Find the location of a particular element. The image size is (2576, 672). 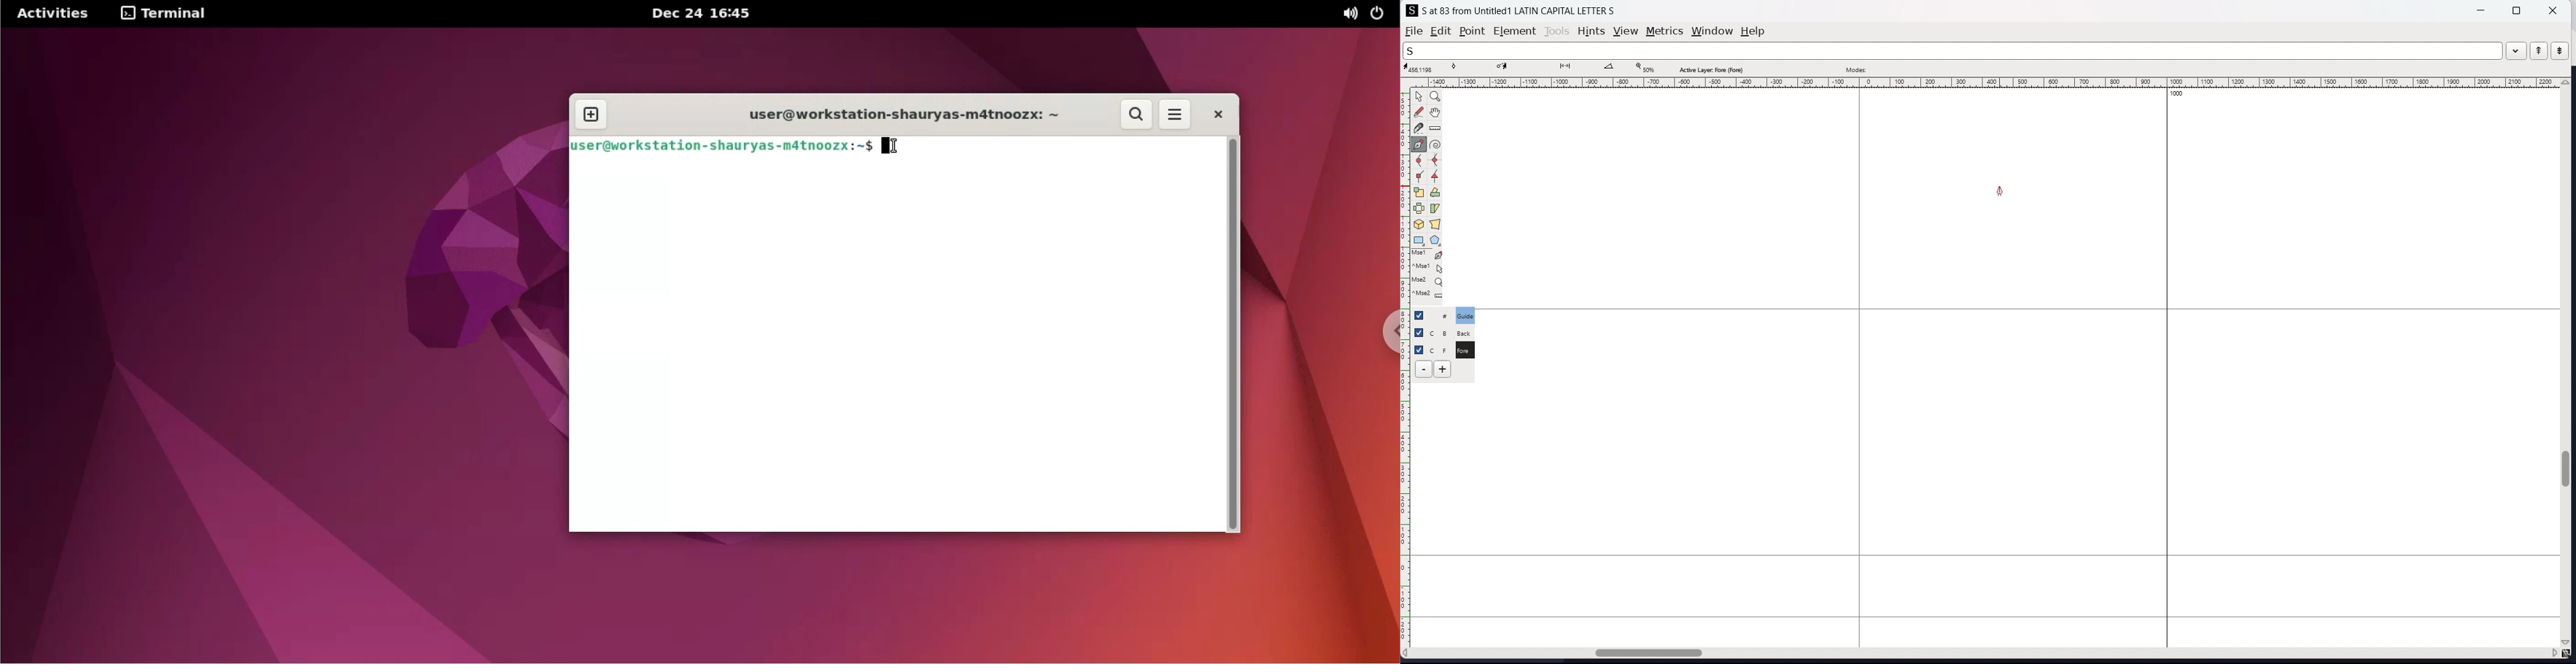

rectangle and ellipse is located at coordinates (1419, 241).